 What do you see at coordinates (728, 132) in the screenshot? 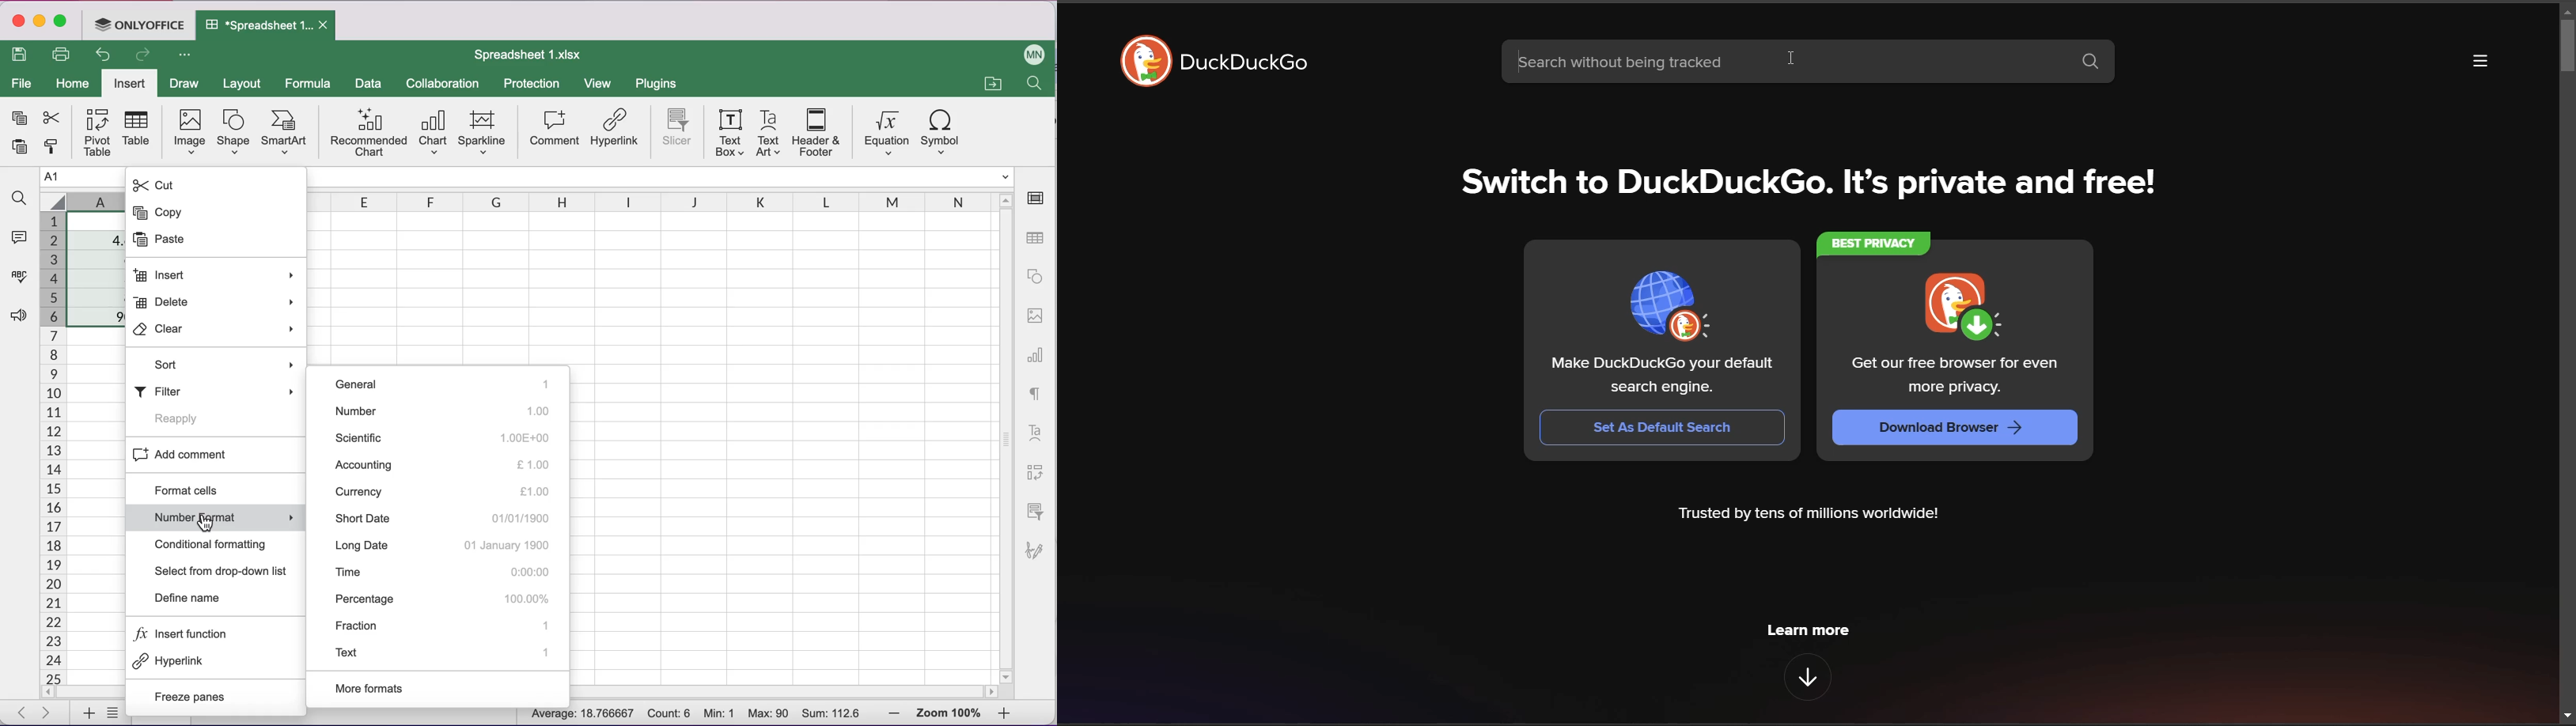
I see `text box` at bounding box center [728, 132].